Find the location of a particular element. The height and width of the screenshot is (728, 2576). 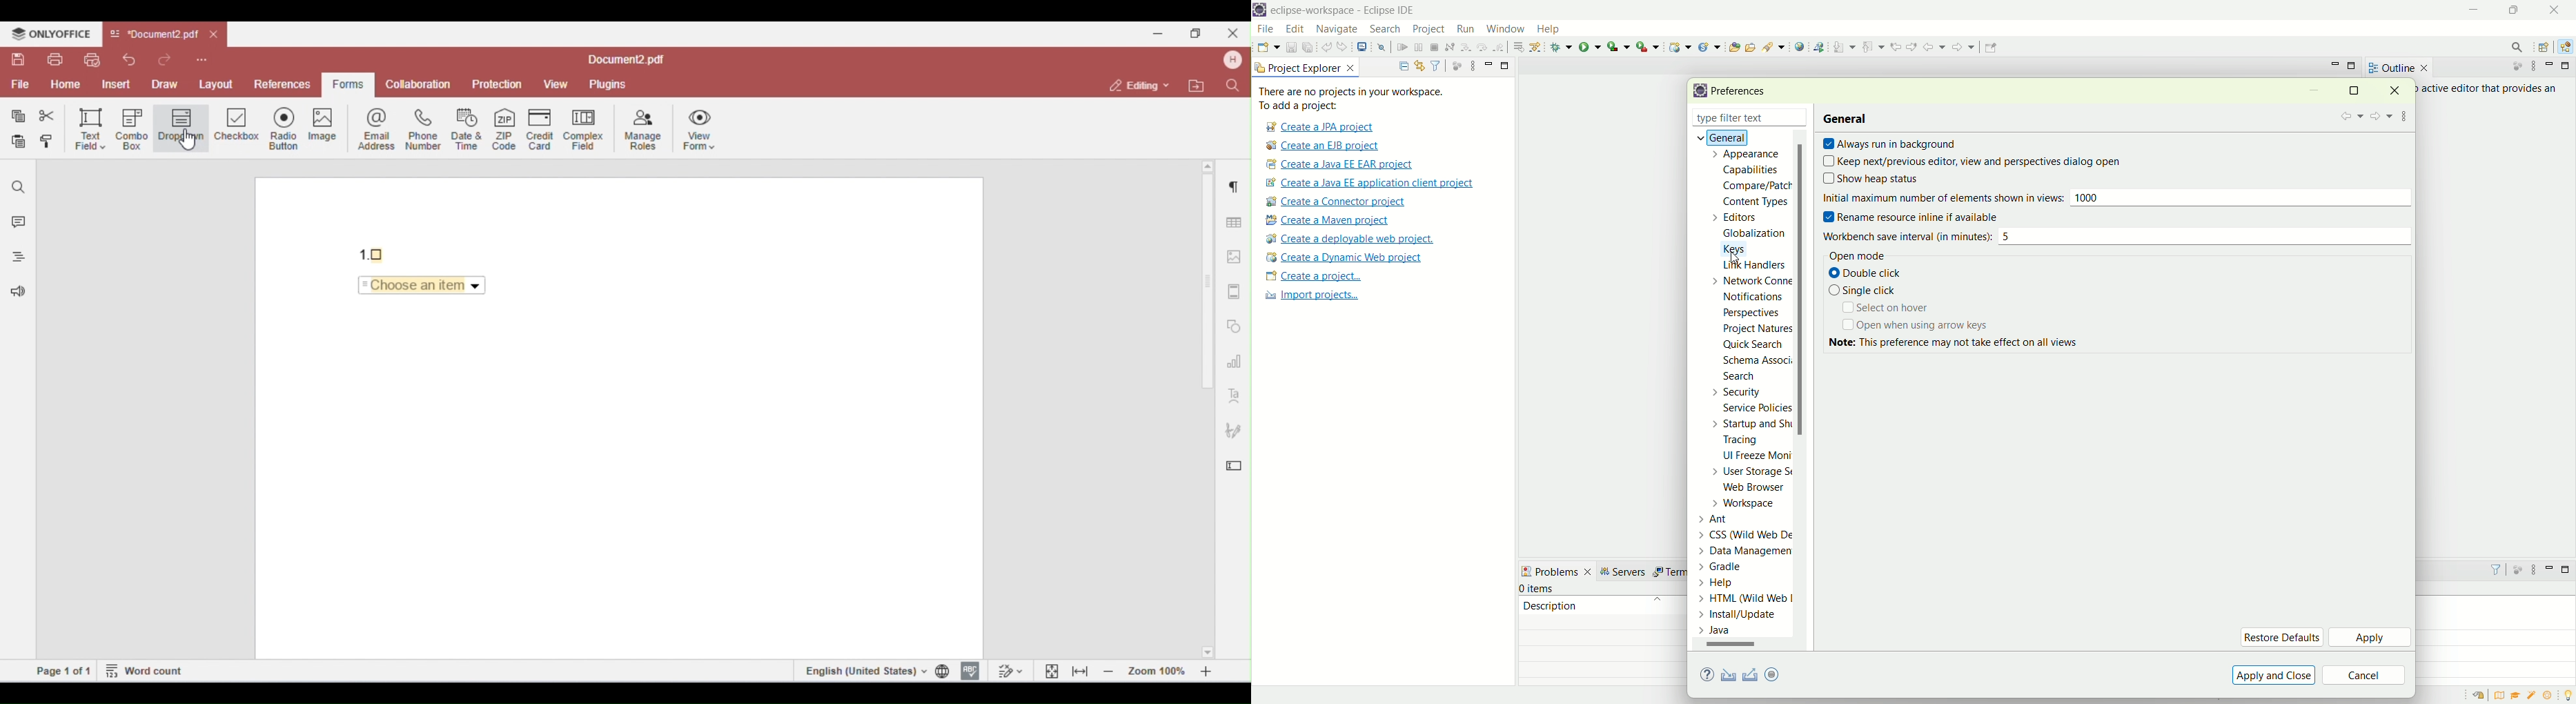

terminate is located at coordinates (1435, 48).